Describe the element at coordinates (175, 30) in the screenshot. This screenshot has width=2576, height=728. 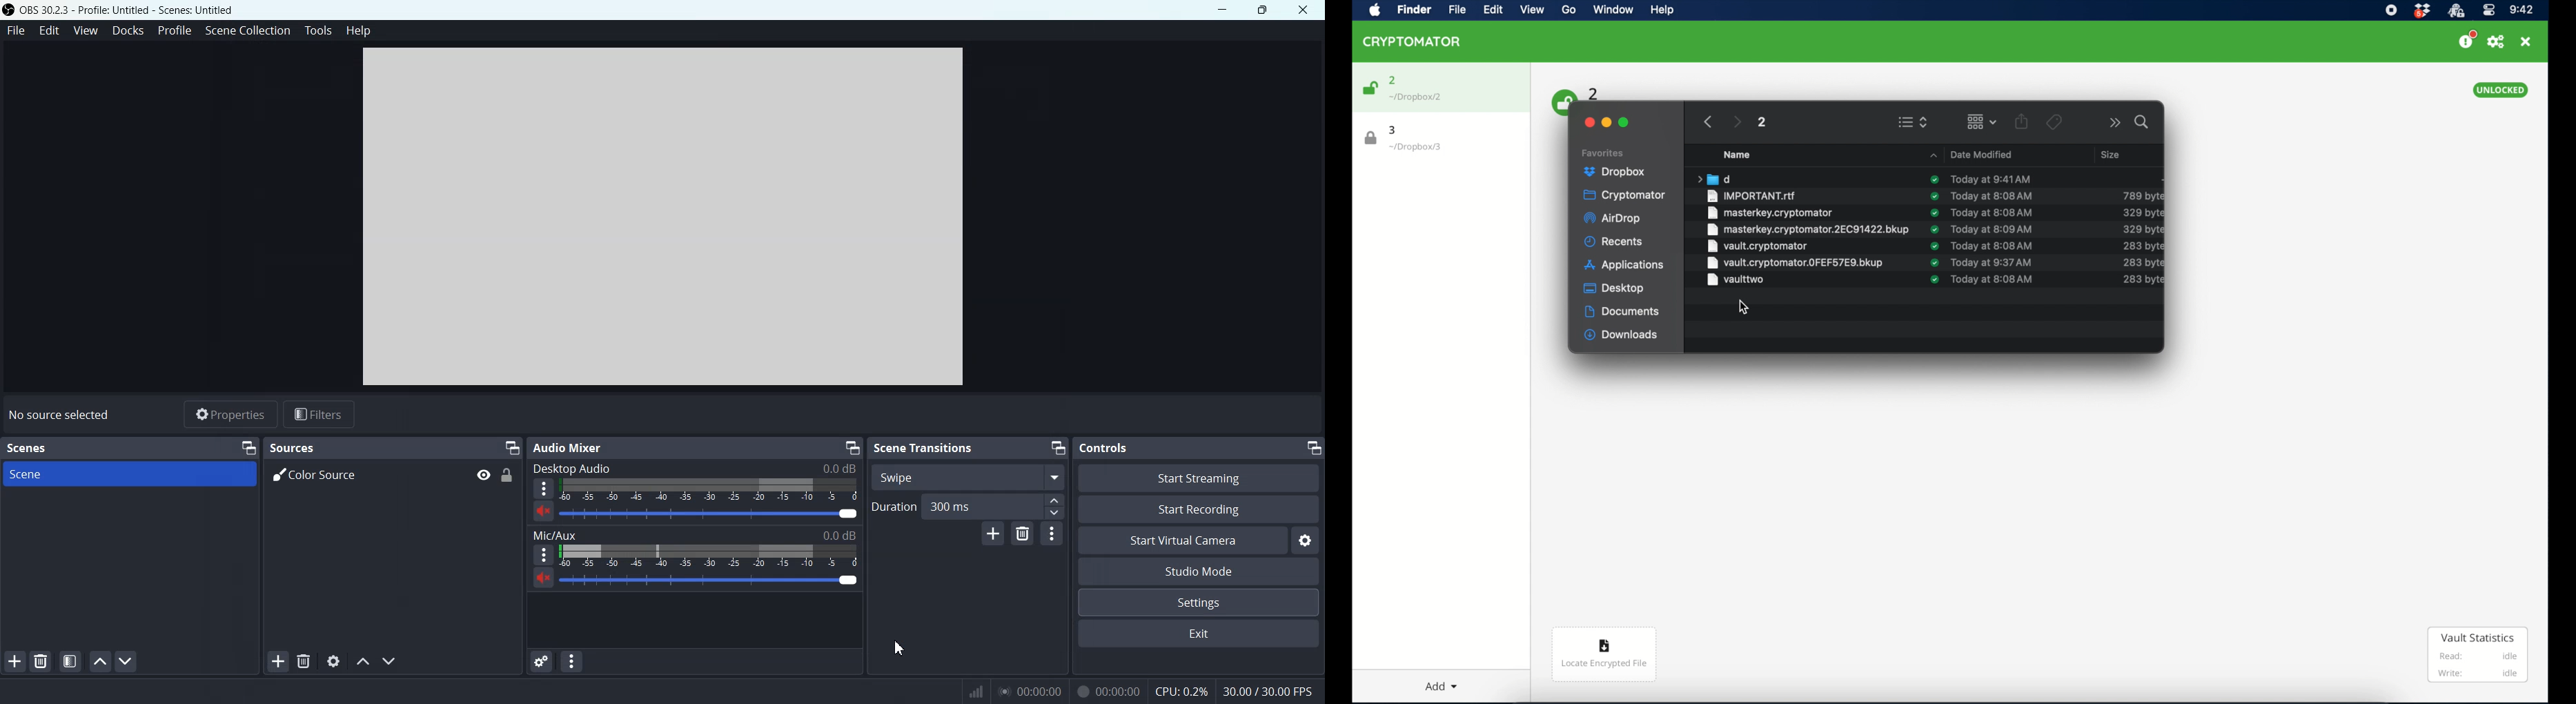
I see `Profile` at that location.